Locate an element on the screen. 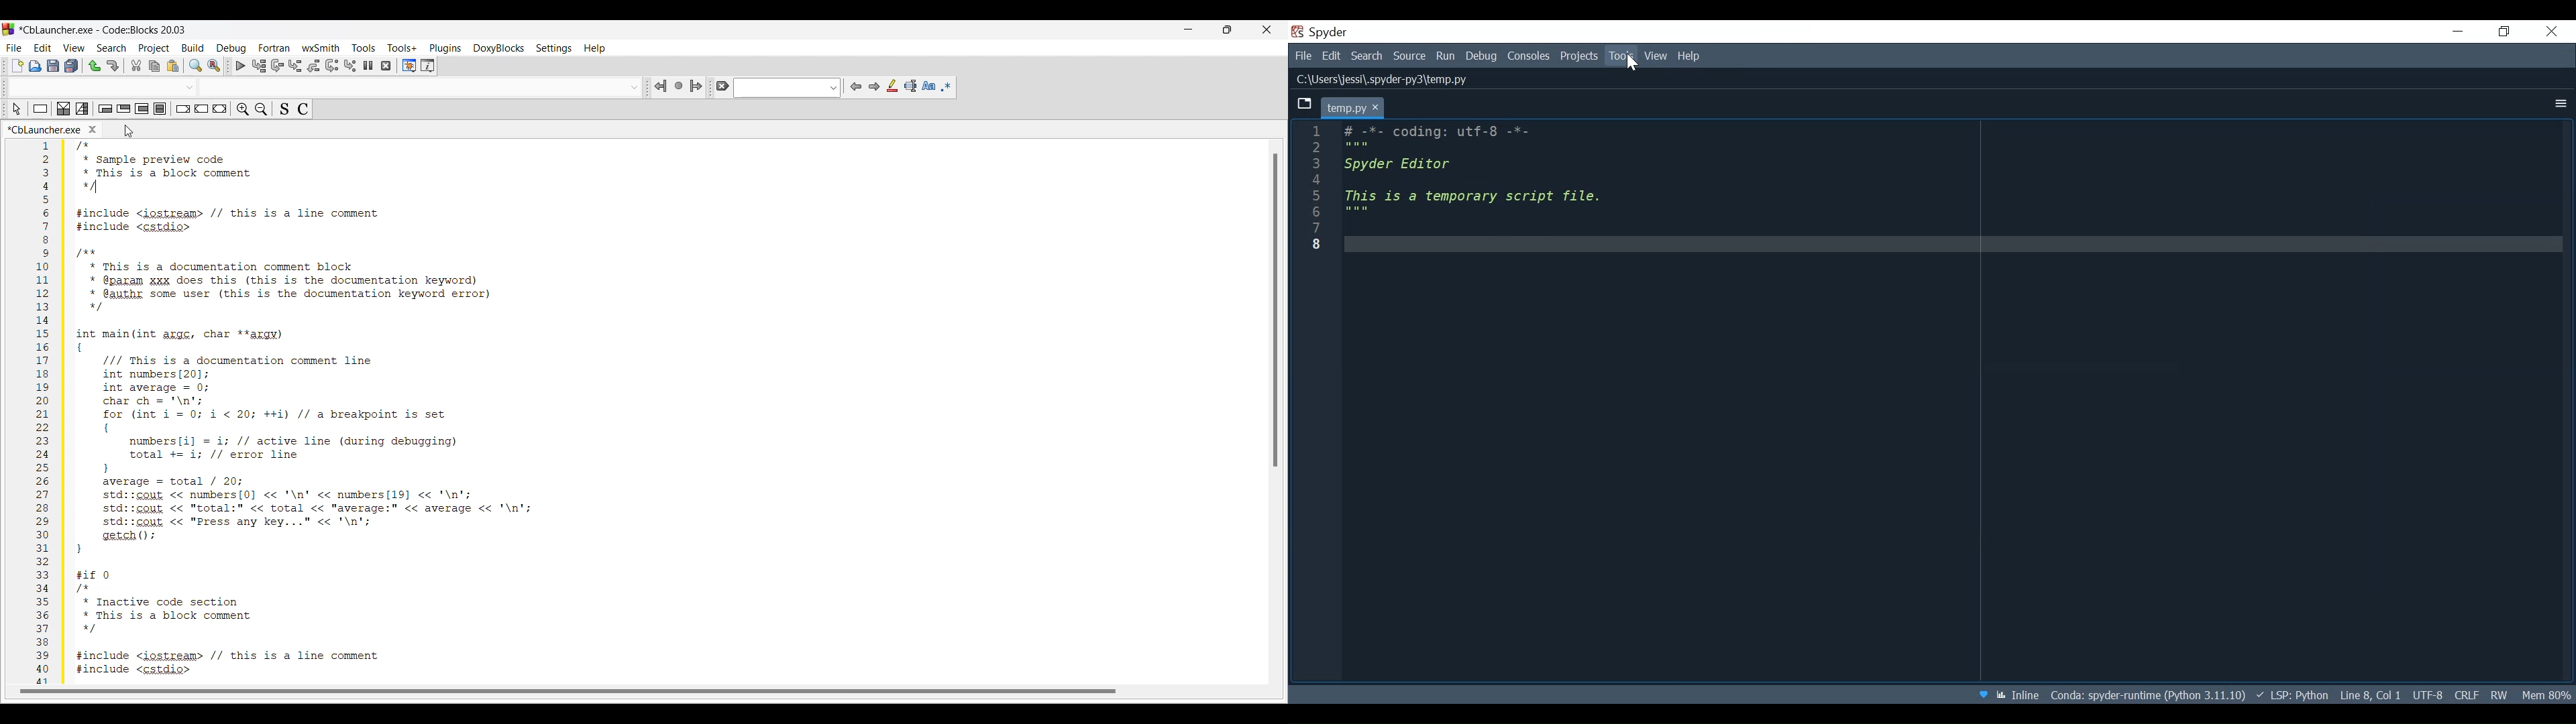 This screenshot has width=2576, height=728. Run is located at coordinates (1442, 56).